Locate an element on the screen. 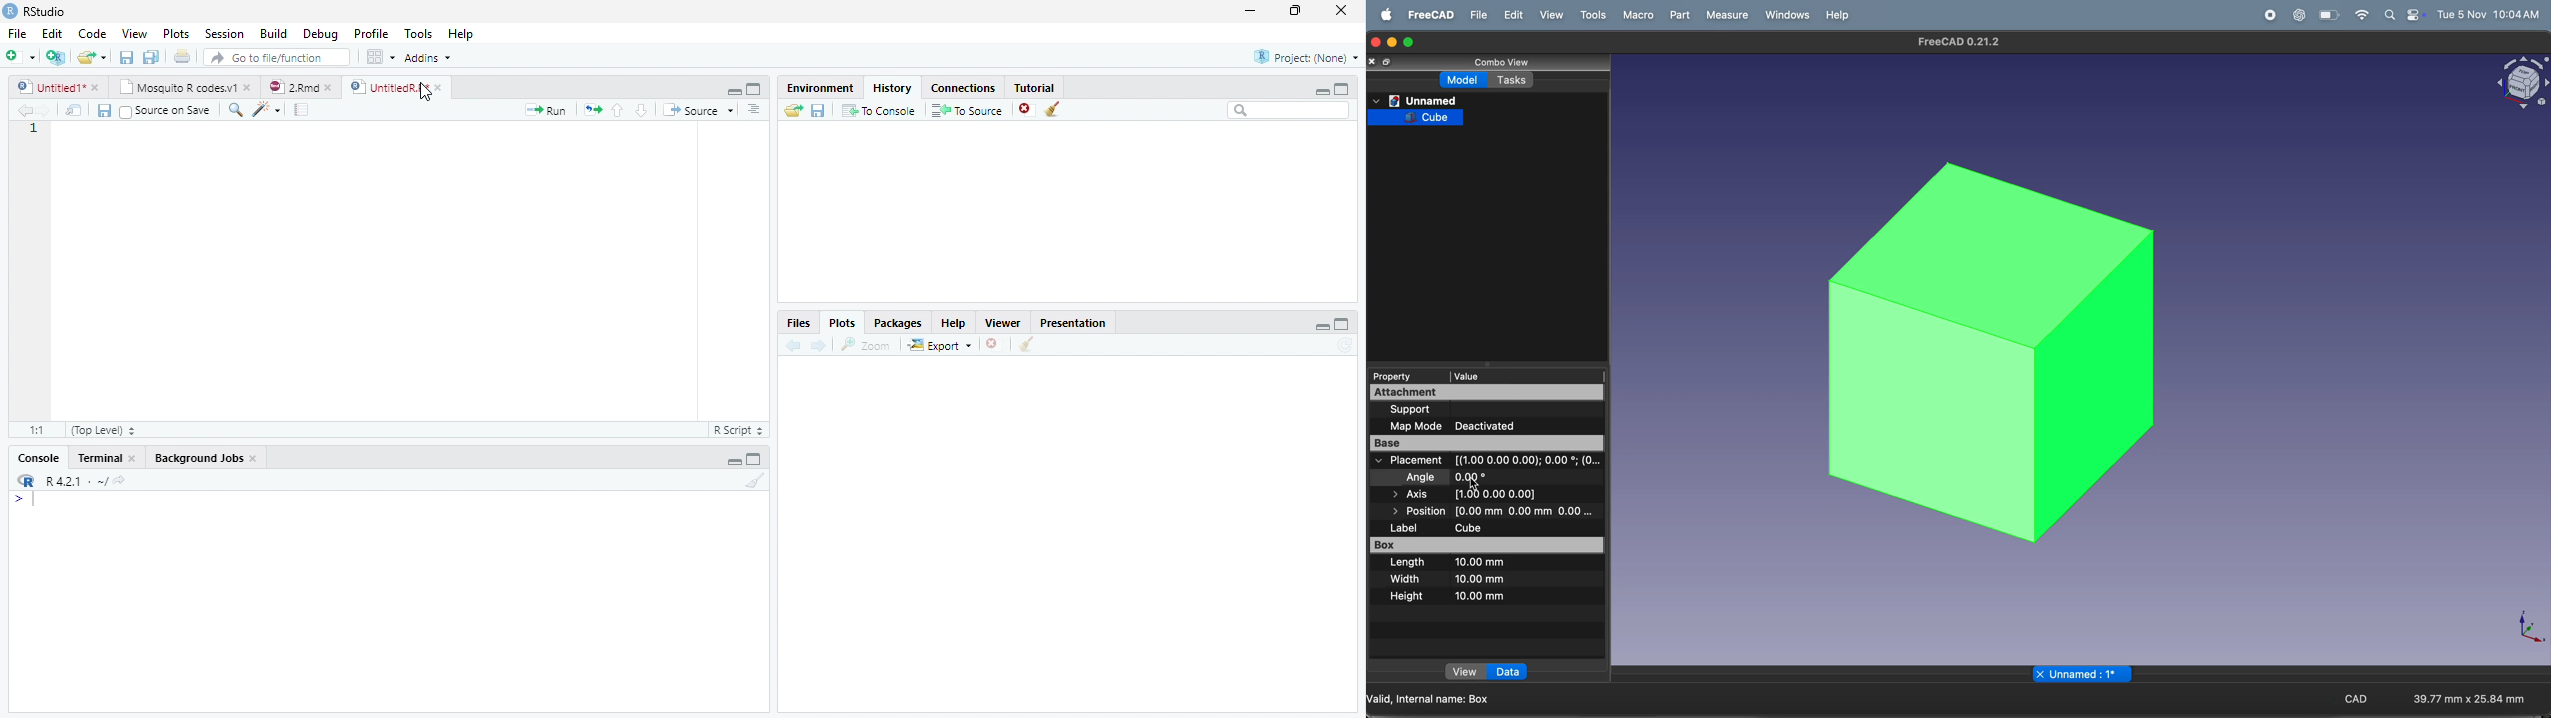 This screenshot has height=728, width=2576. Next is located at coordinates (819, 346).